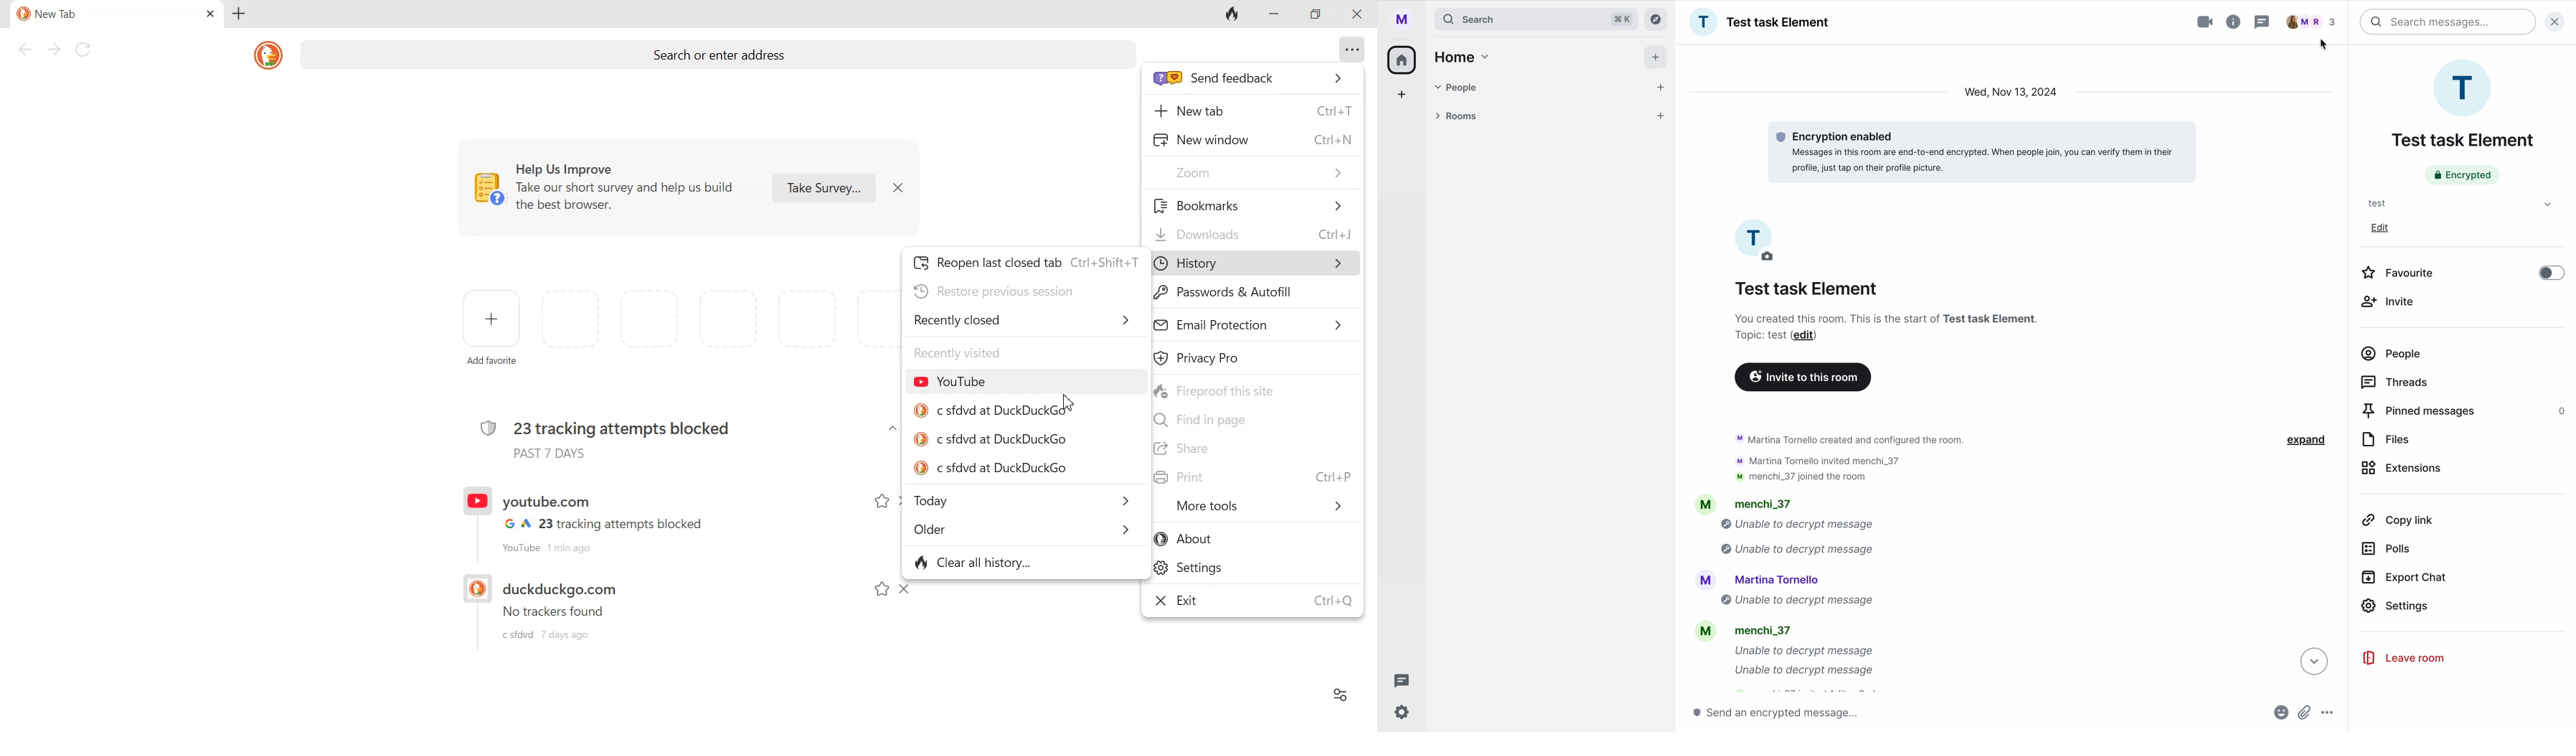 The image size is (2576, 756). Describe the element at coordinates (1762, 22) in the screenshot. I see `name group` at that location.